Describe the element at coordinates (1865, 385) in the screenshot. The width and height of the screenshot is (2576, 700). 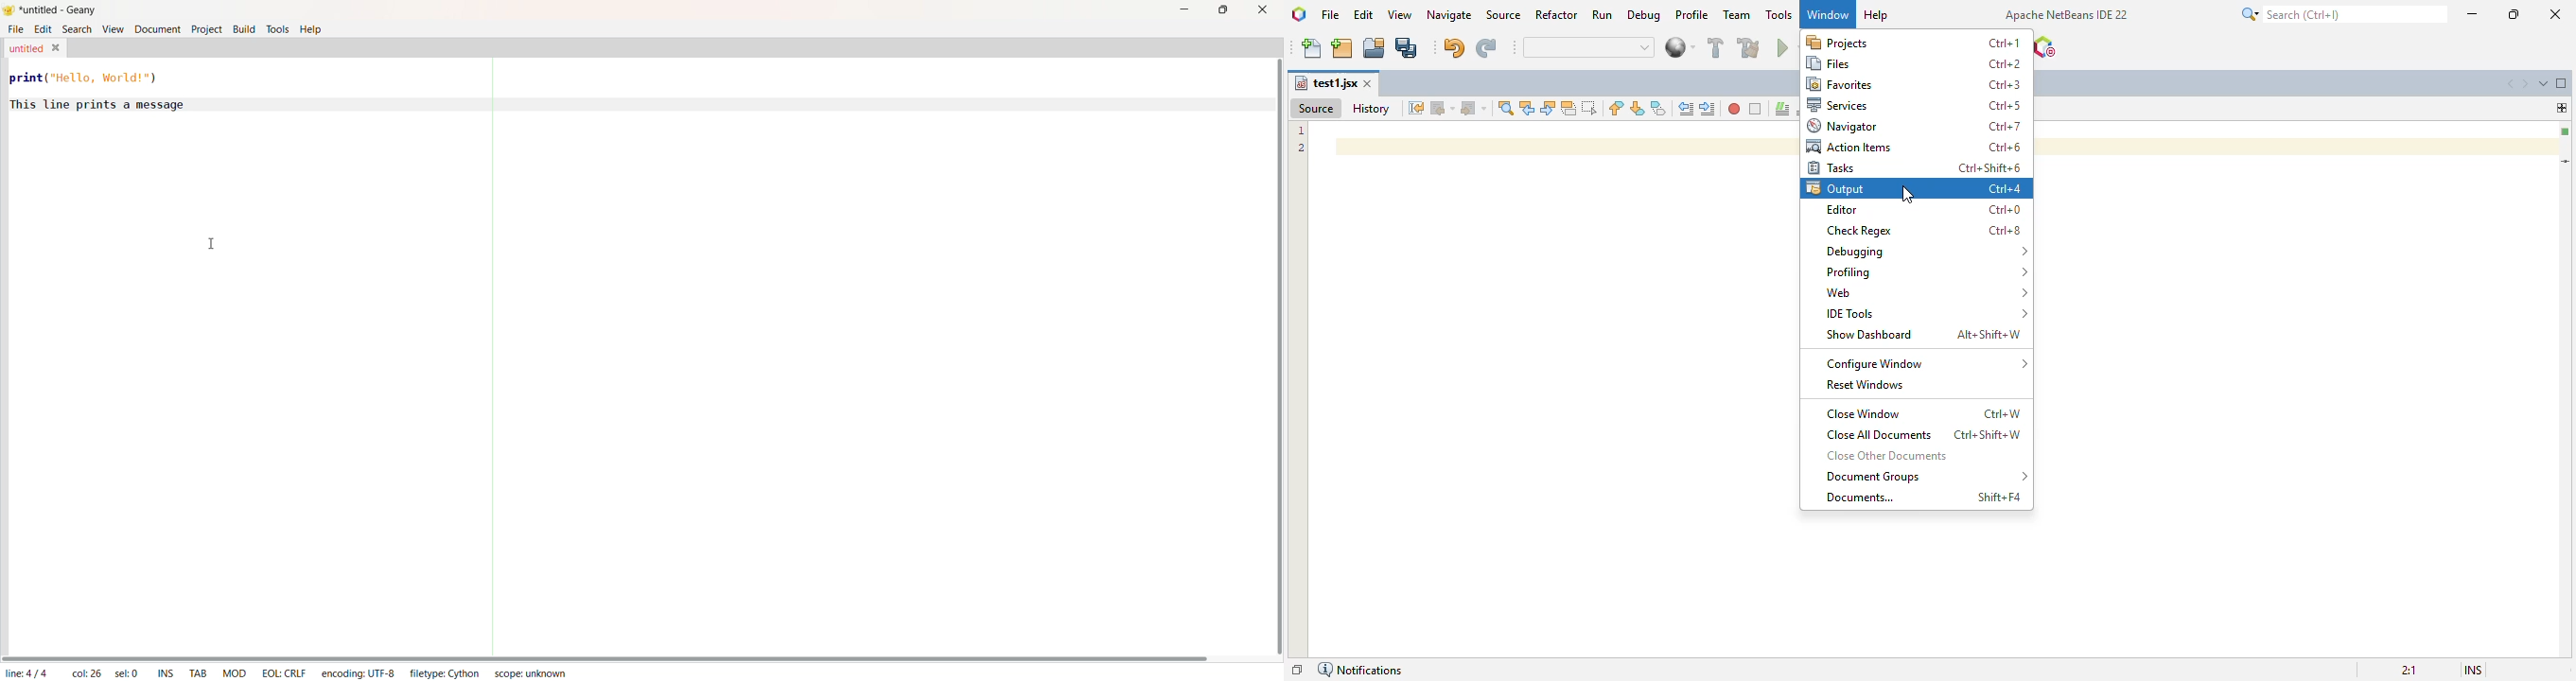
I see `reset windows` at that location.